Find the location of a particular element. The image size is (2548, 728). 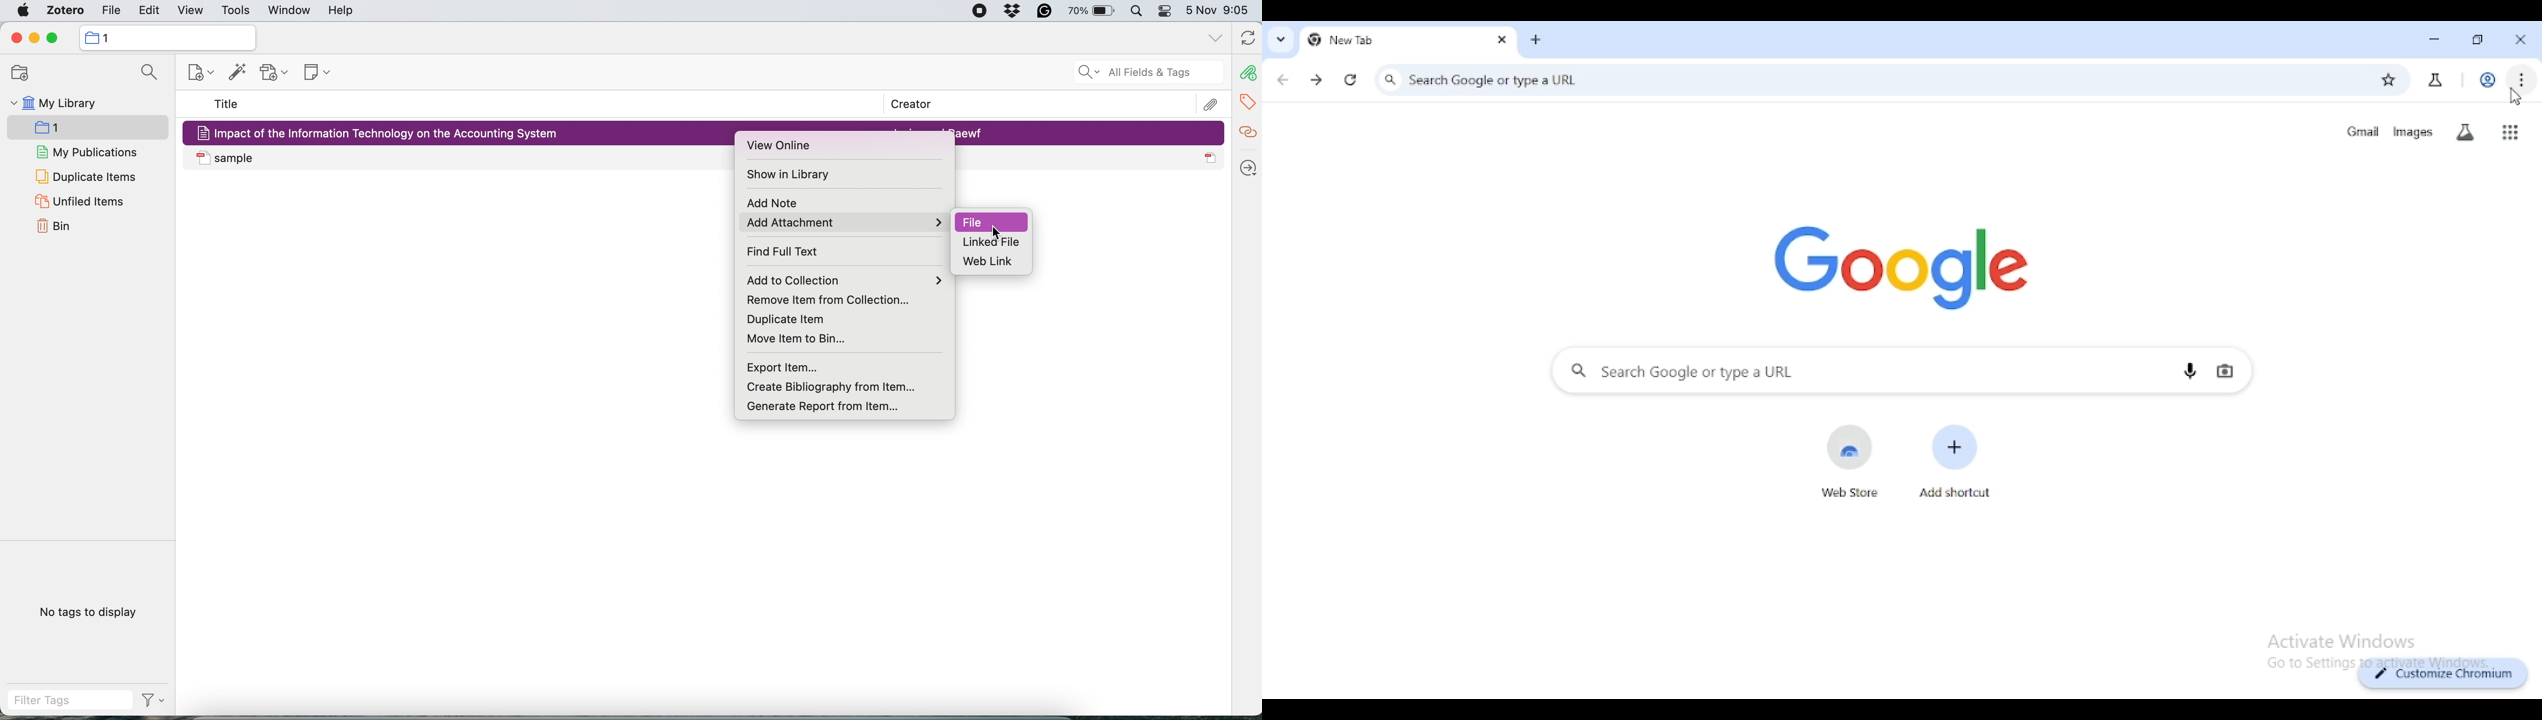

Impact of the Information Technology on the Accounting System  Jasim and Raewf is located at coordinates (1091, 133).